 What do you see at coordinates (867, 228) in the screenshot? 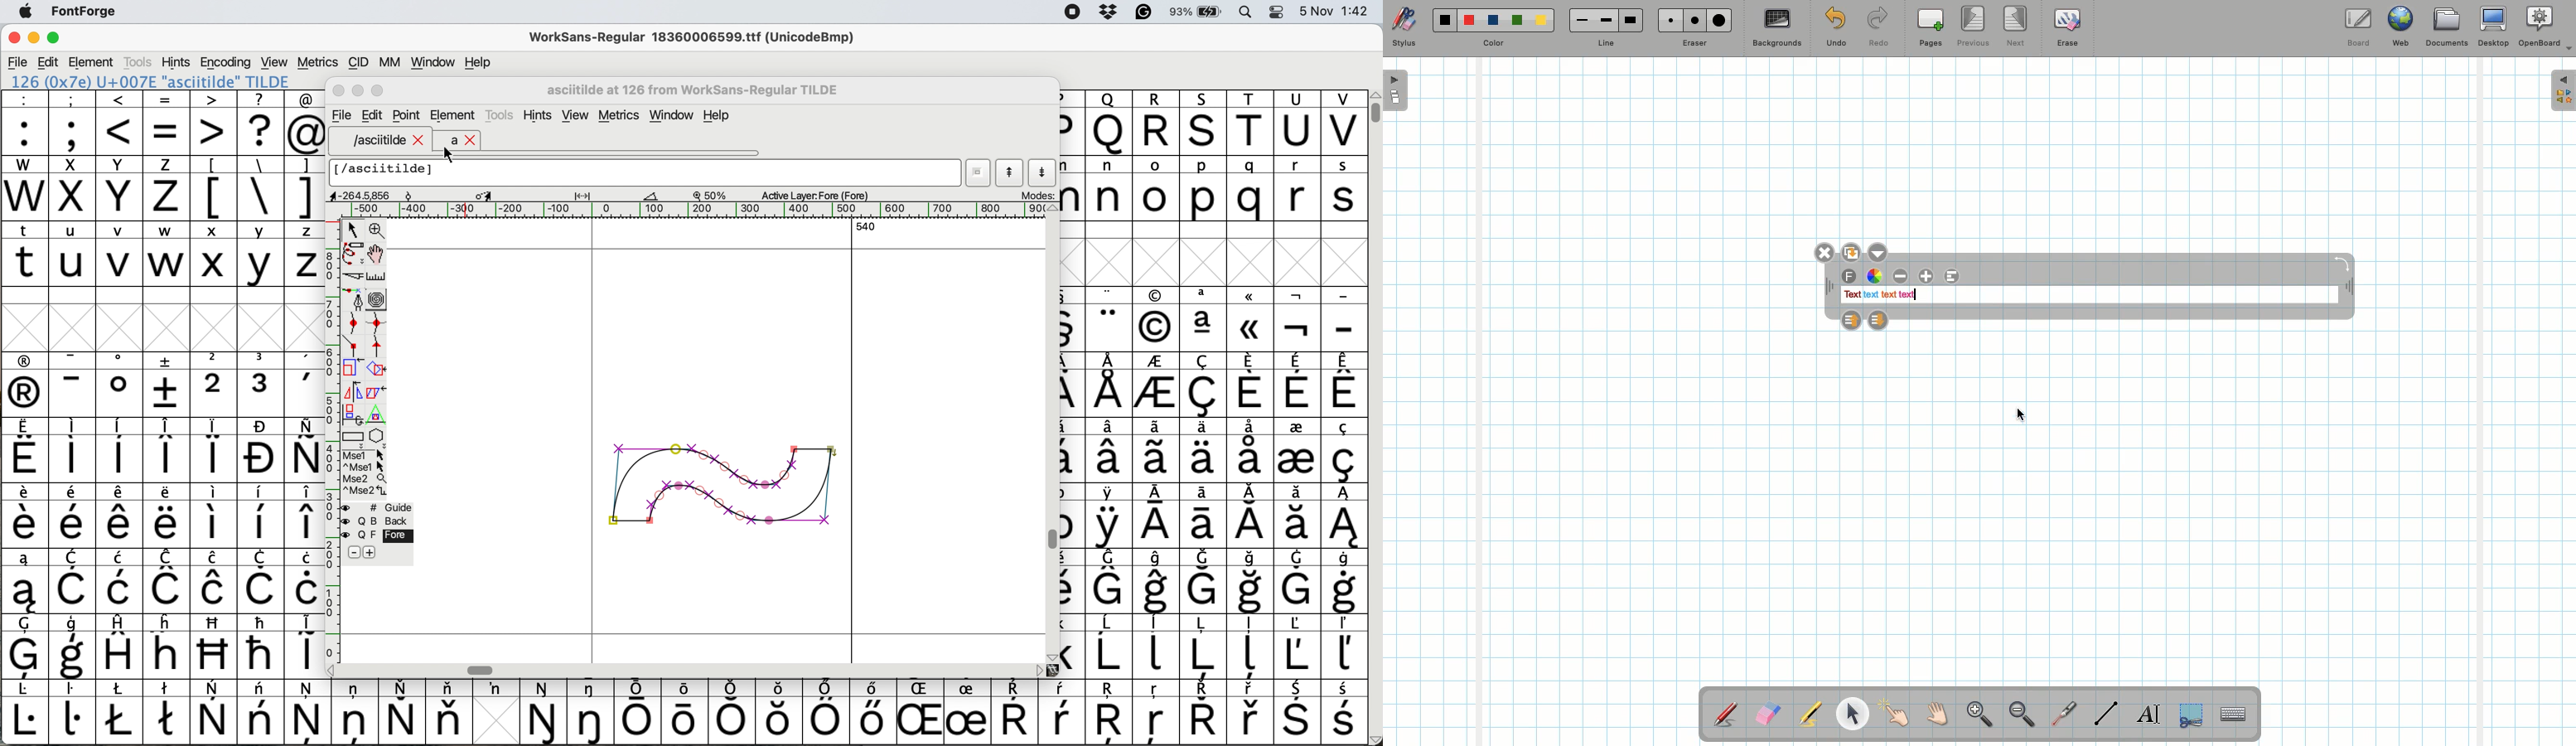
I see `540` at bounding box center [867, 228].